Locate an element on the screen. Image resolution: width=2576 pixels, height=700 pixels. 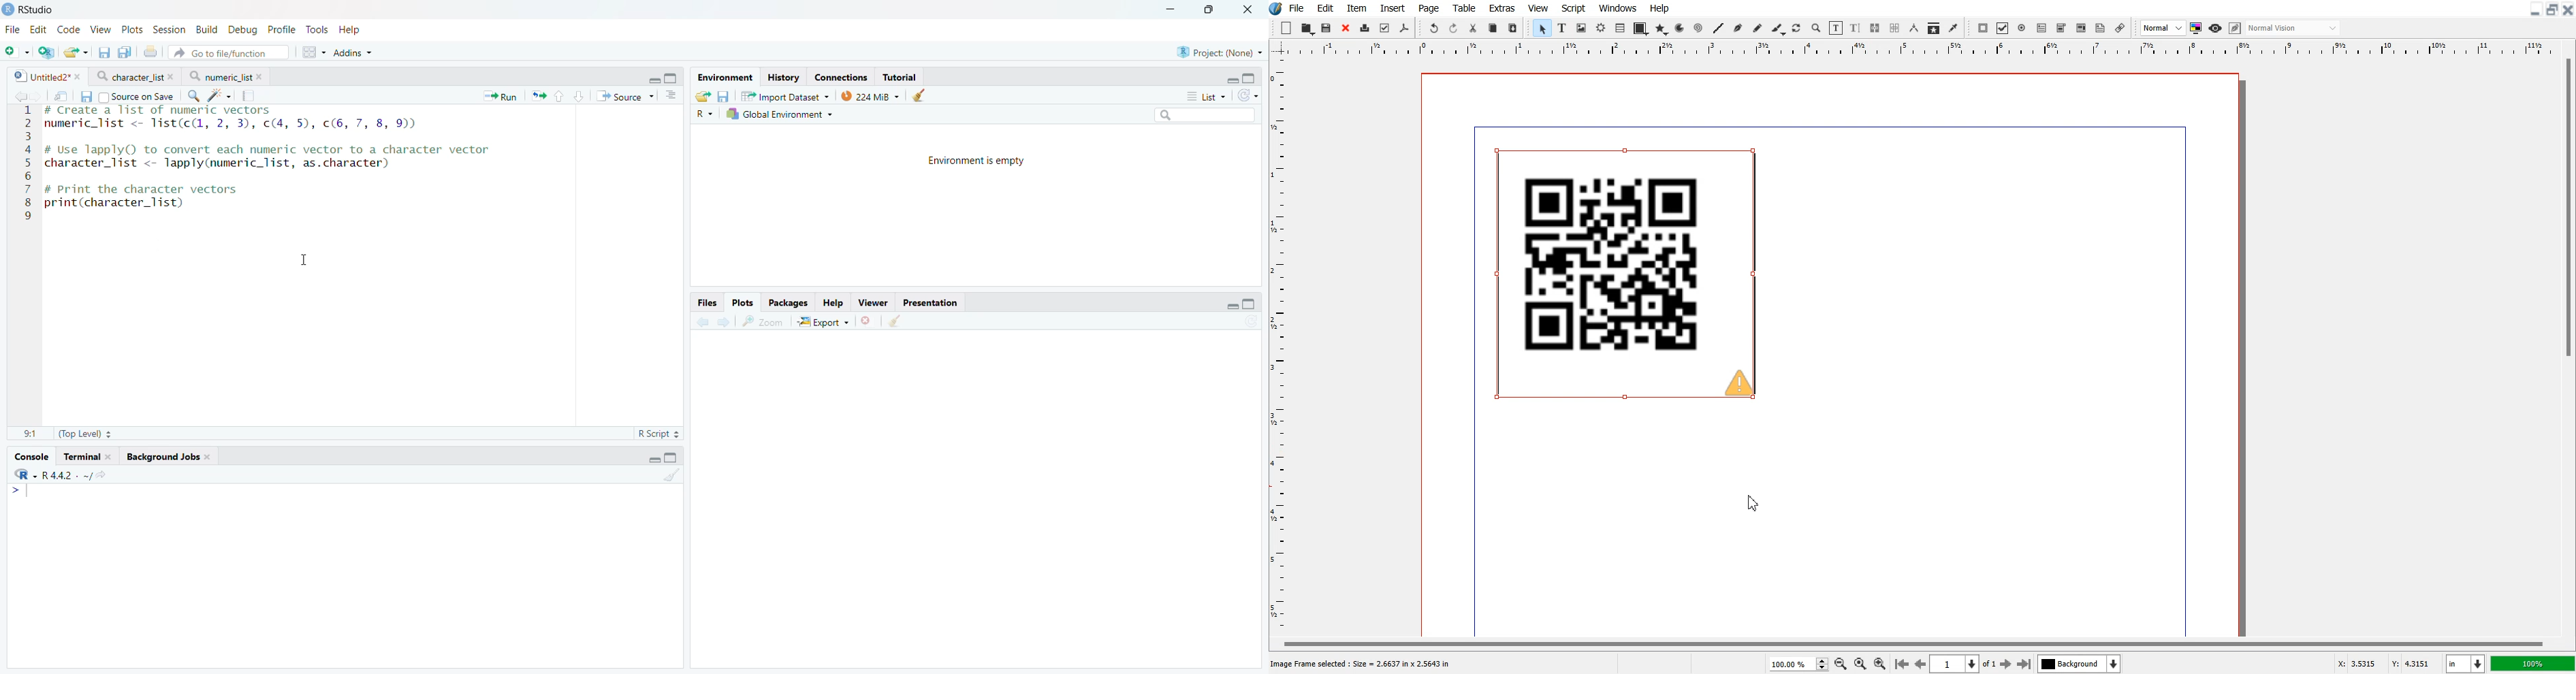
Find/Replace is located at coordinates (194, 96).